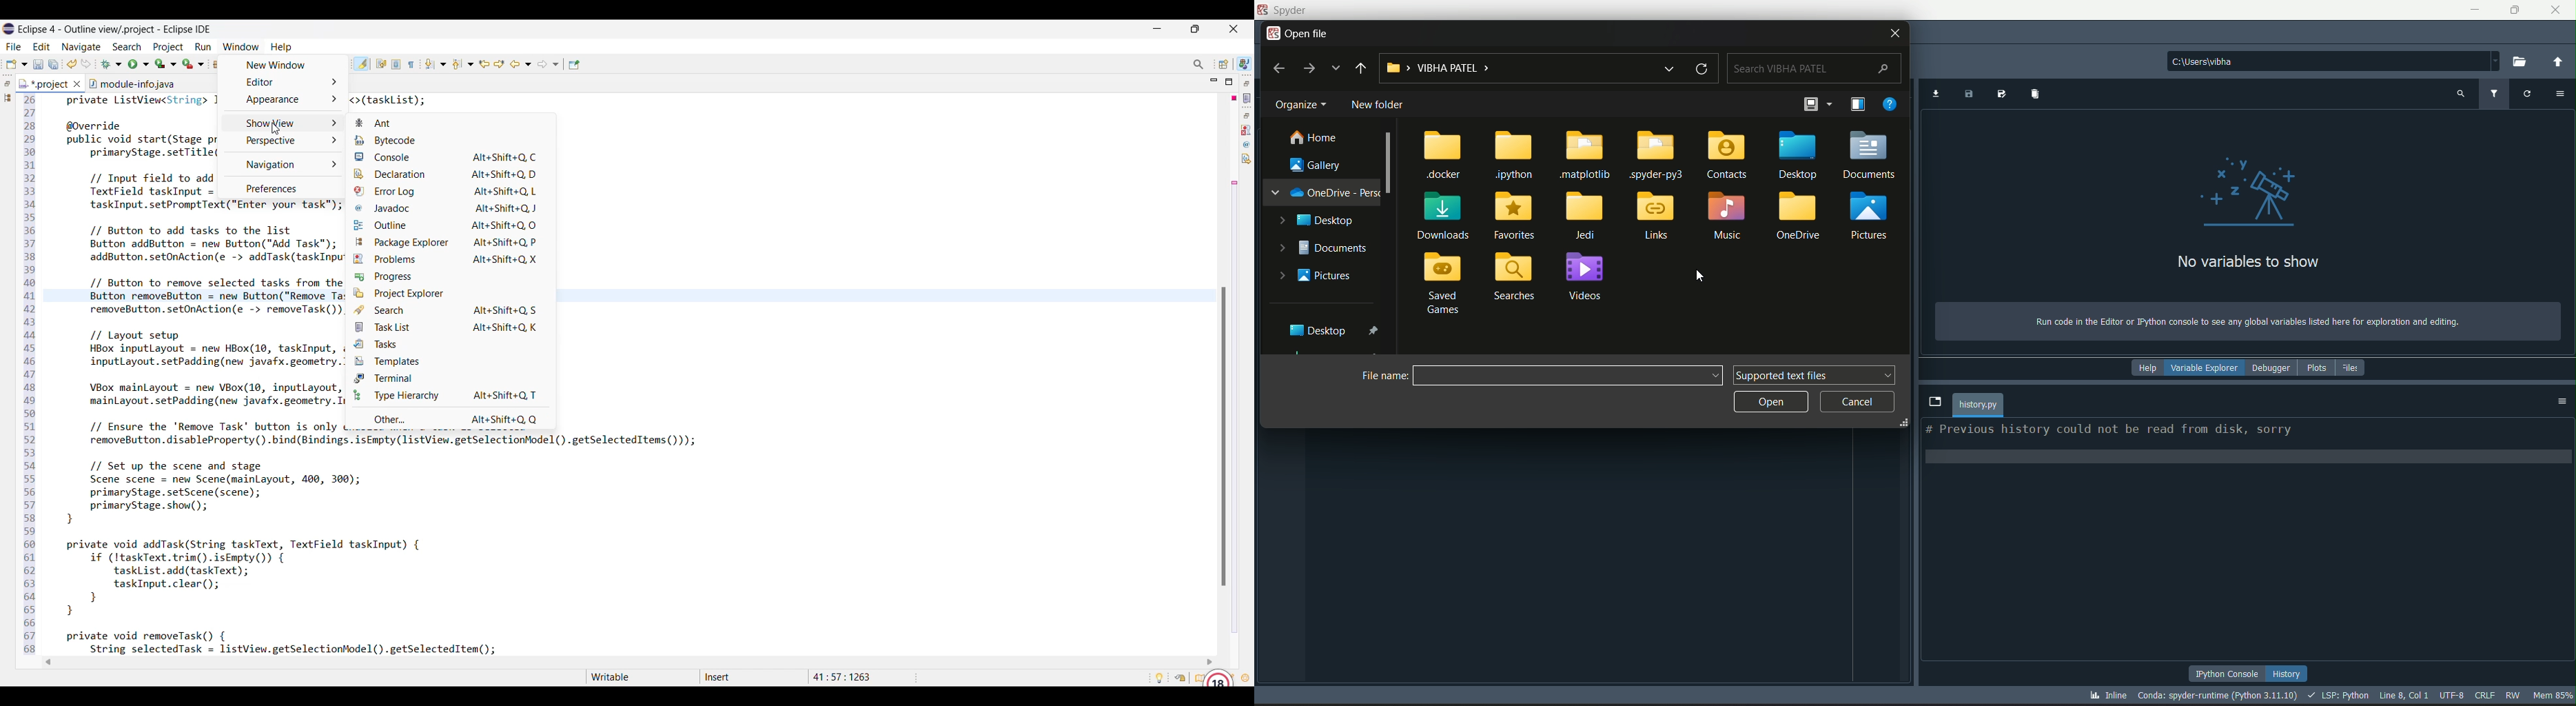 The image size is (2576, 728). Describe the element at coordinates (1280, 68) in the screenshot. I see `back` at that location.